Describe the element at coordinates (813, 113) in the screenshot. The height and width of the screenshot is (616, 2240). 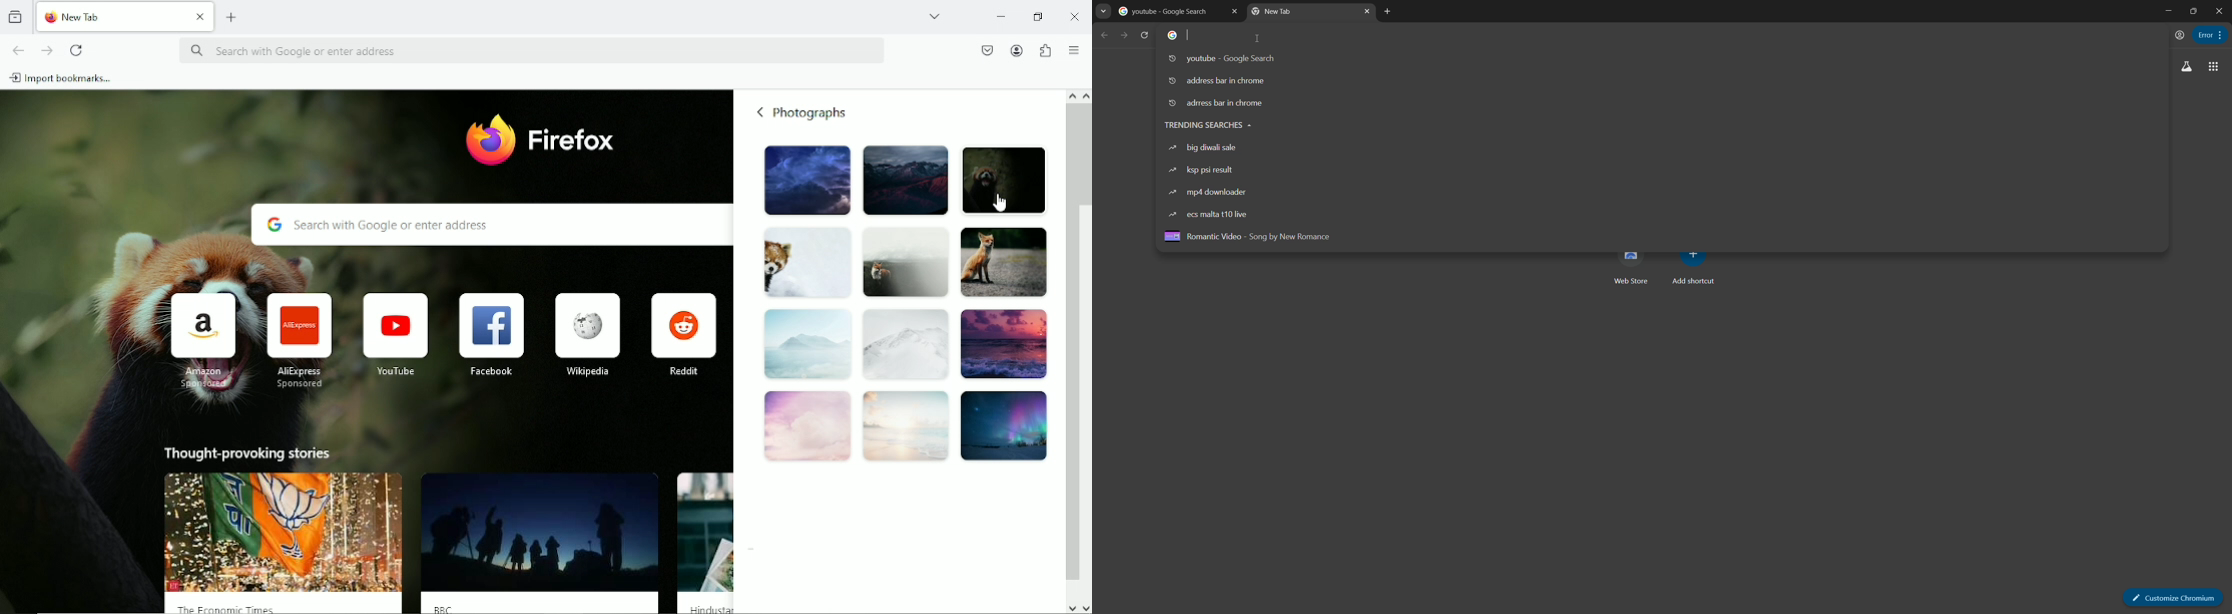
I see `Photographs` at that location.